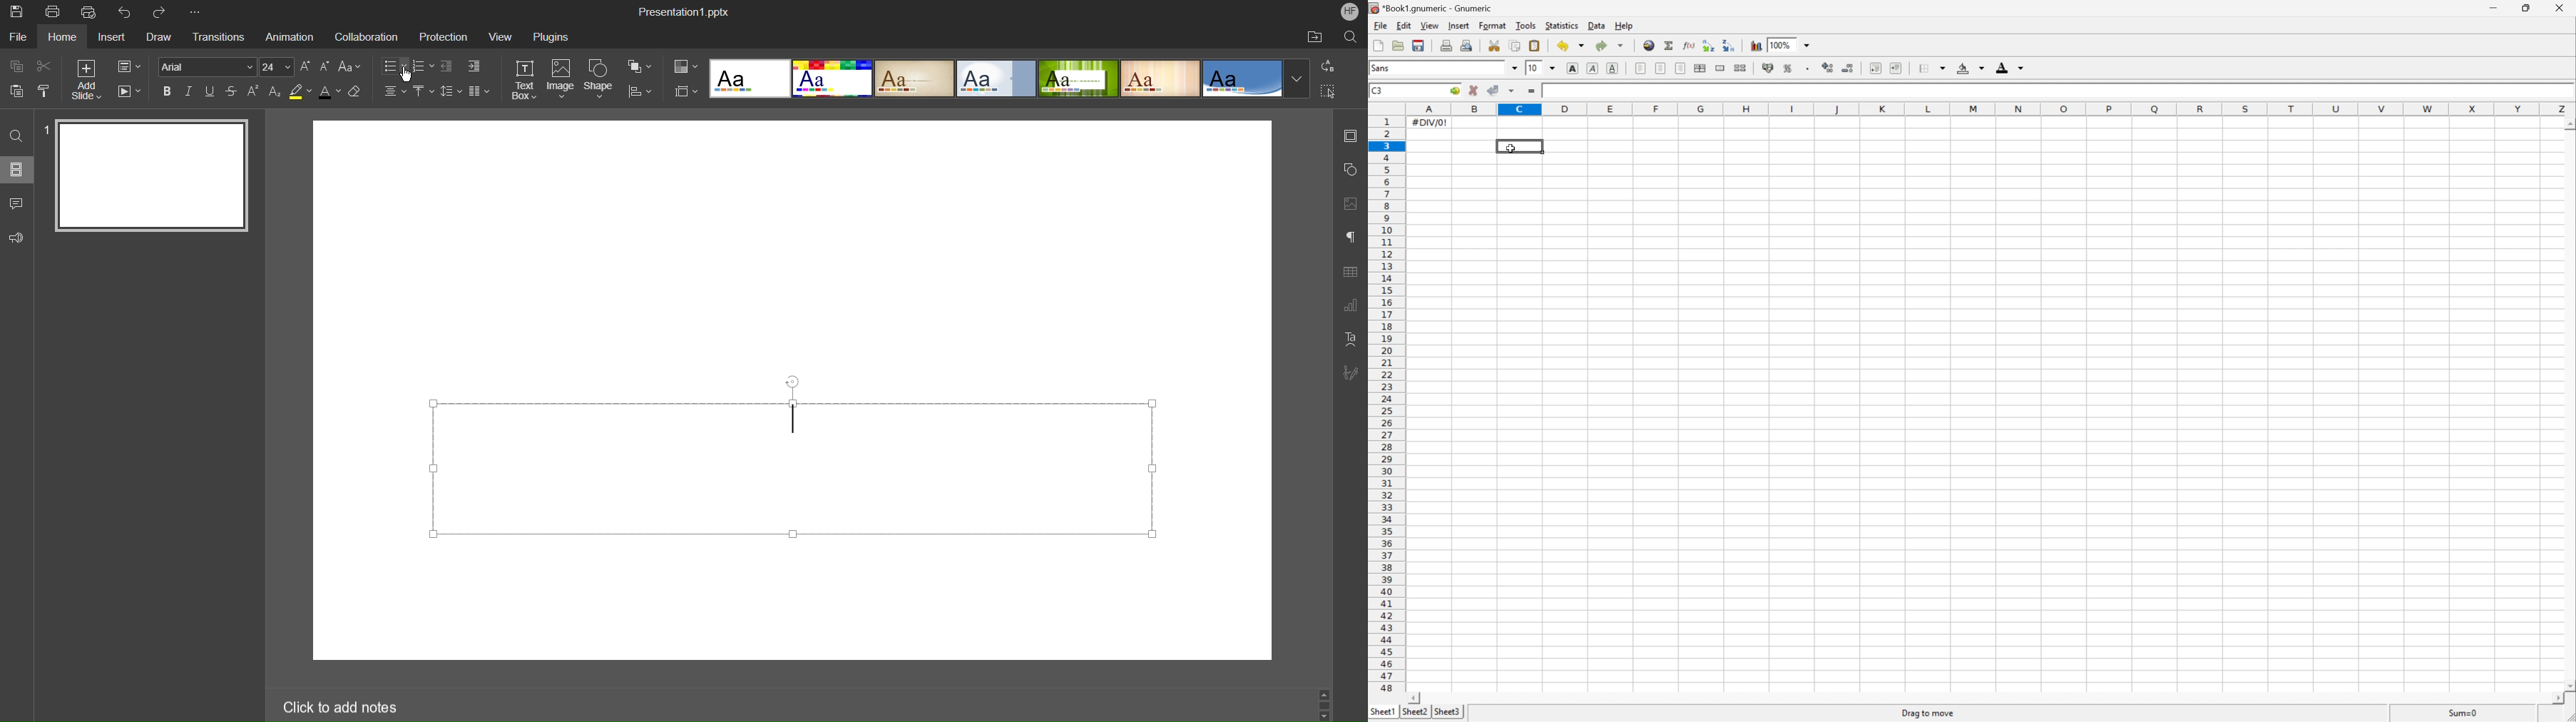 The width and height of the screenshot is (2576, 728). Describe the element at coordinates (1989, 109) in the screenshot. I see `Column names` at that location.